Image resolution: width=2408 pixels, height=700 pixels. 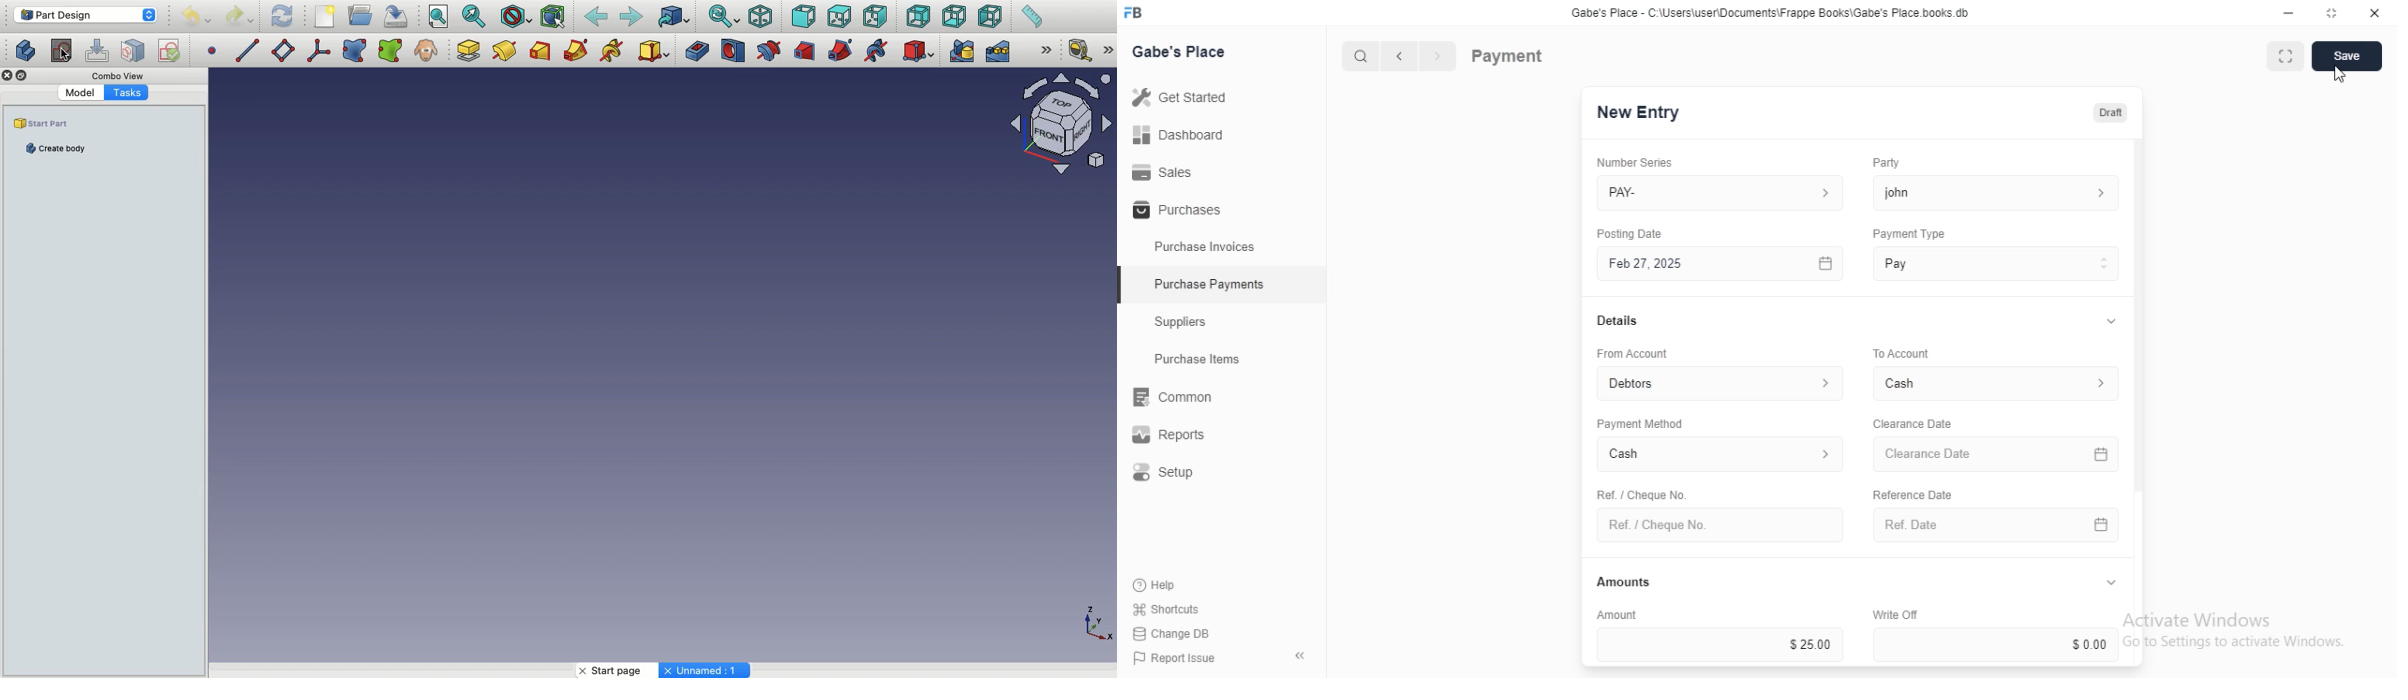 What do you see at coordinates (1999, 644) in the screenshot?
I see `$0.00` at bounding box center [1999, 644].